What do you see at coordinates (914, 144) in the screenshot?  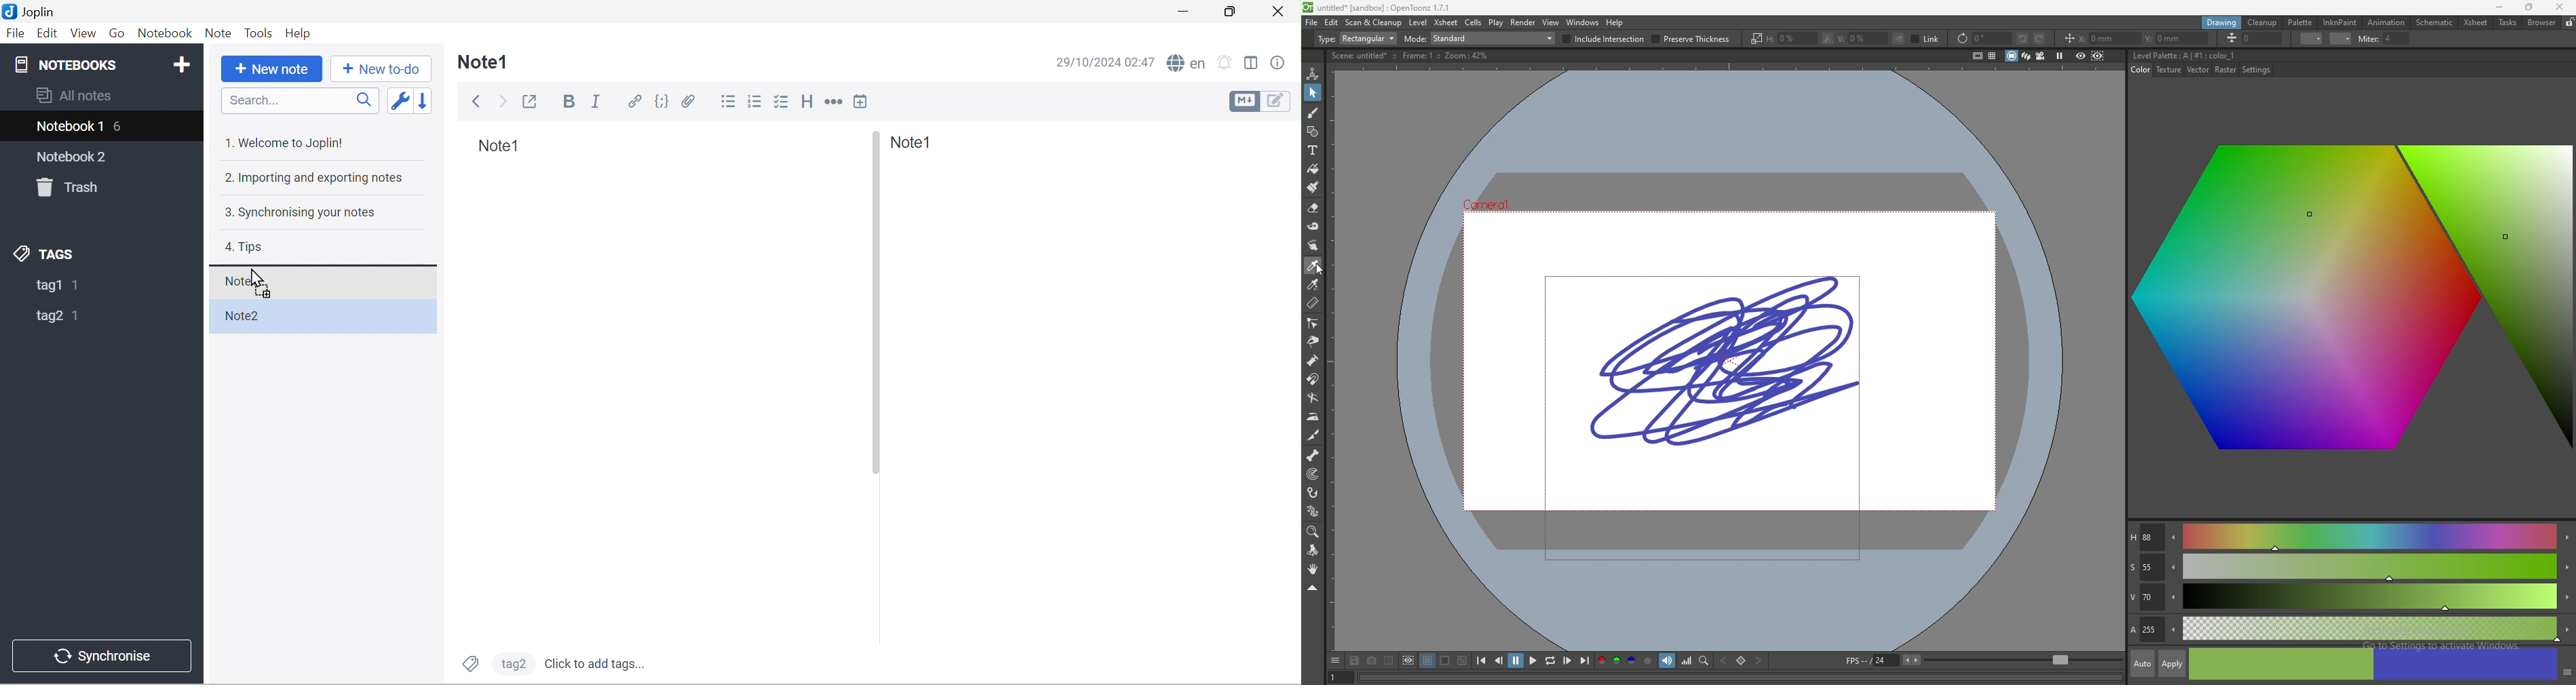 I see `Note1` at bounding box center [914, 144].